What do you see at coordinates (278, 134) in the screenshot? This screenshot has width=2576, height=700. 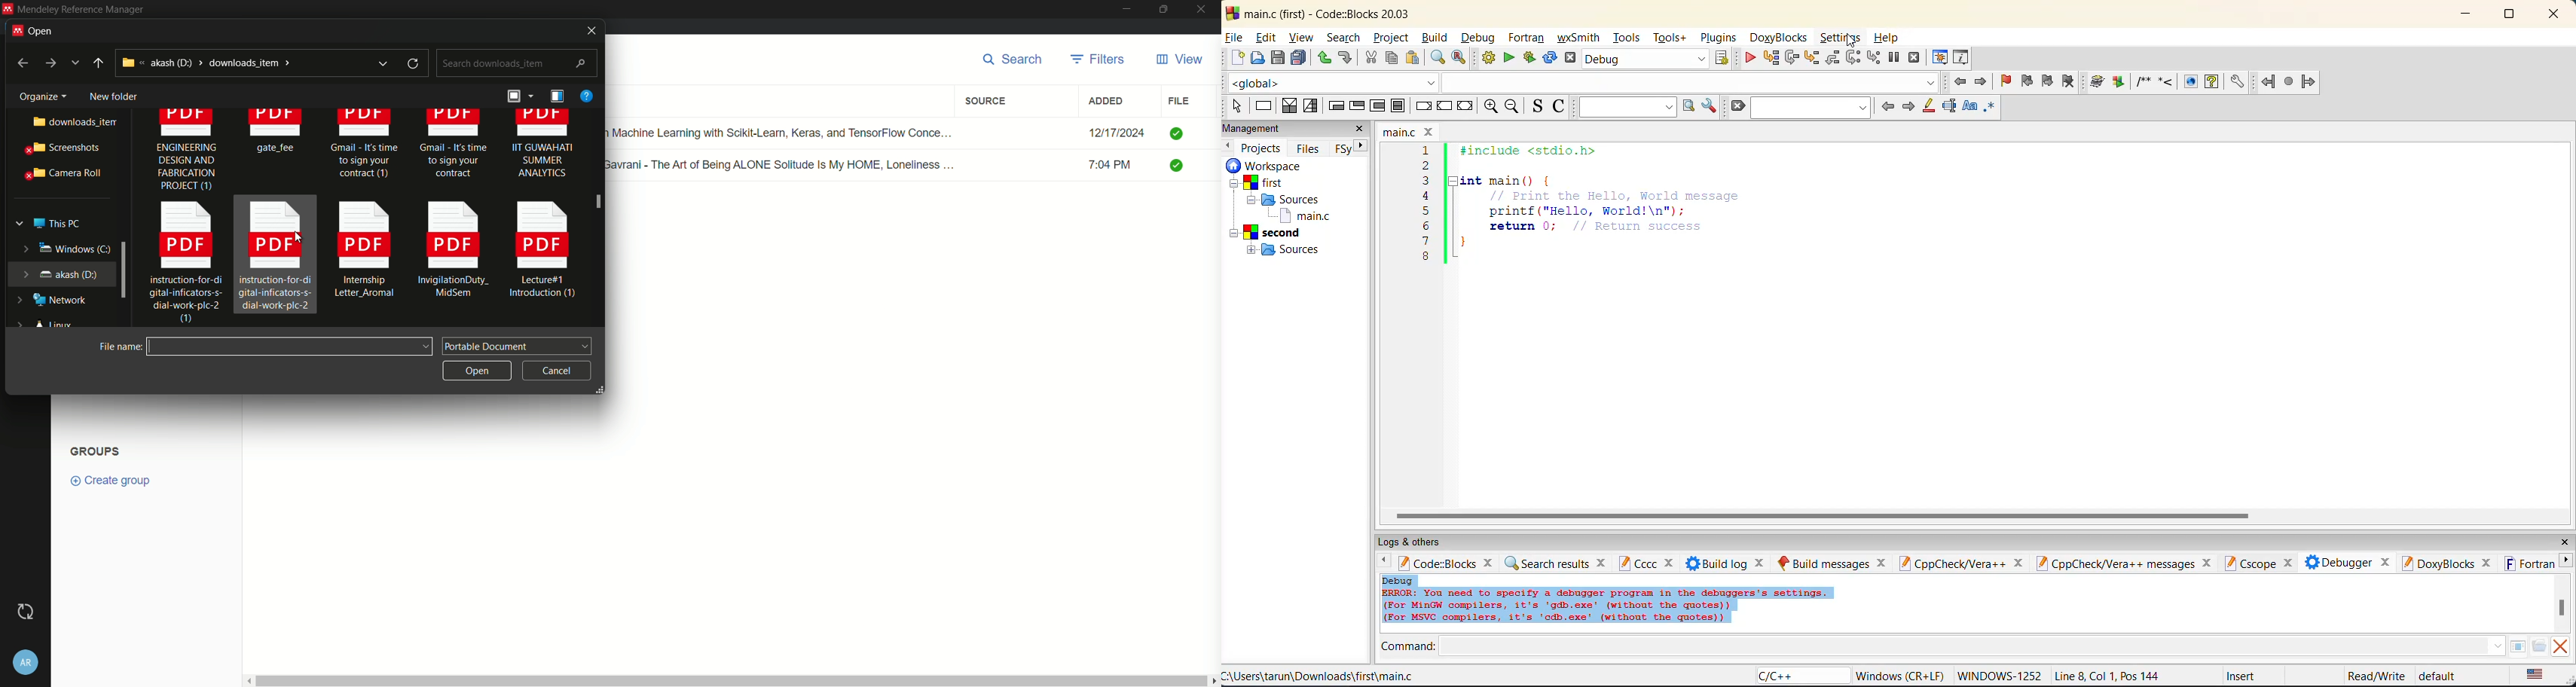 I see `gate fee` at bounding box center [278, 134].